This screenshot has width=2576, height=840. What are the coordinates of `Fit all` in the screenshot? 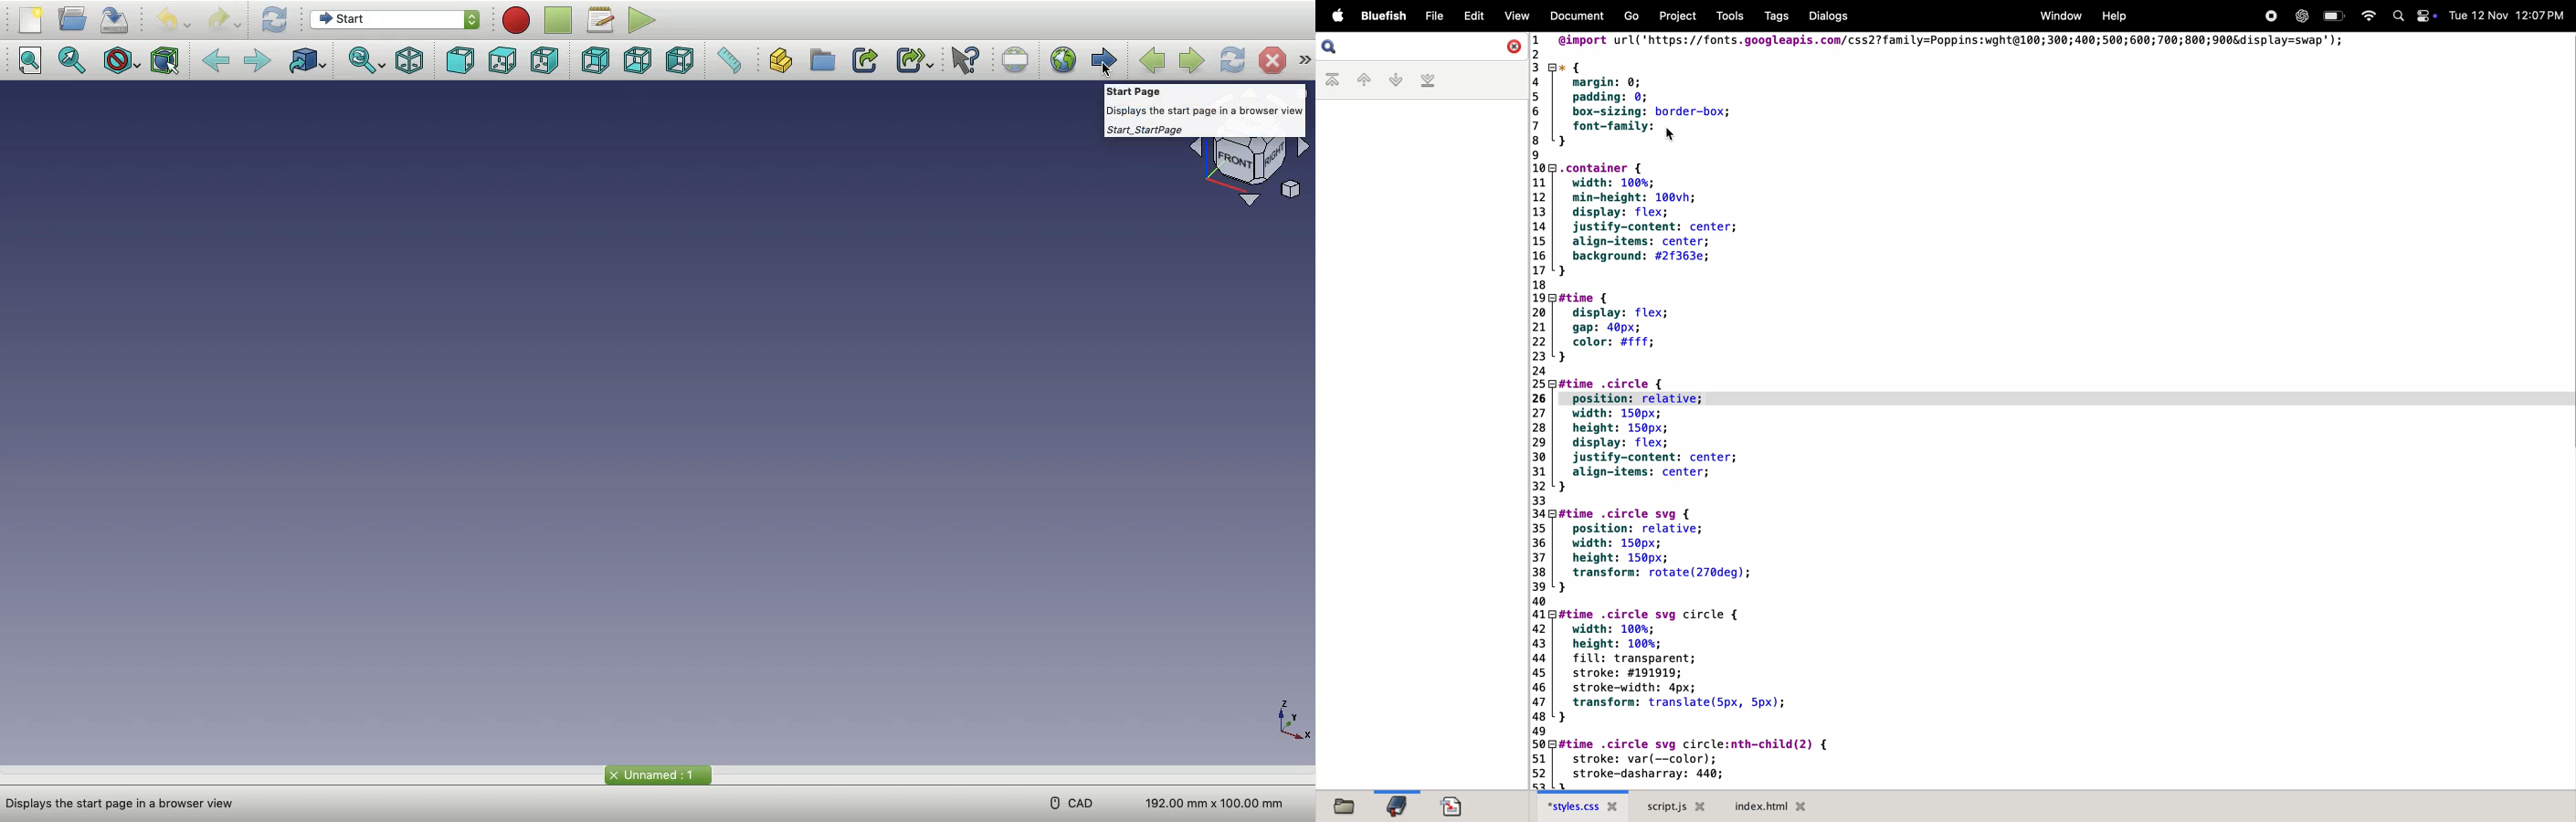 It's located at (35, 62).